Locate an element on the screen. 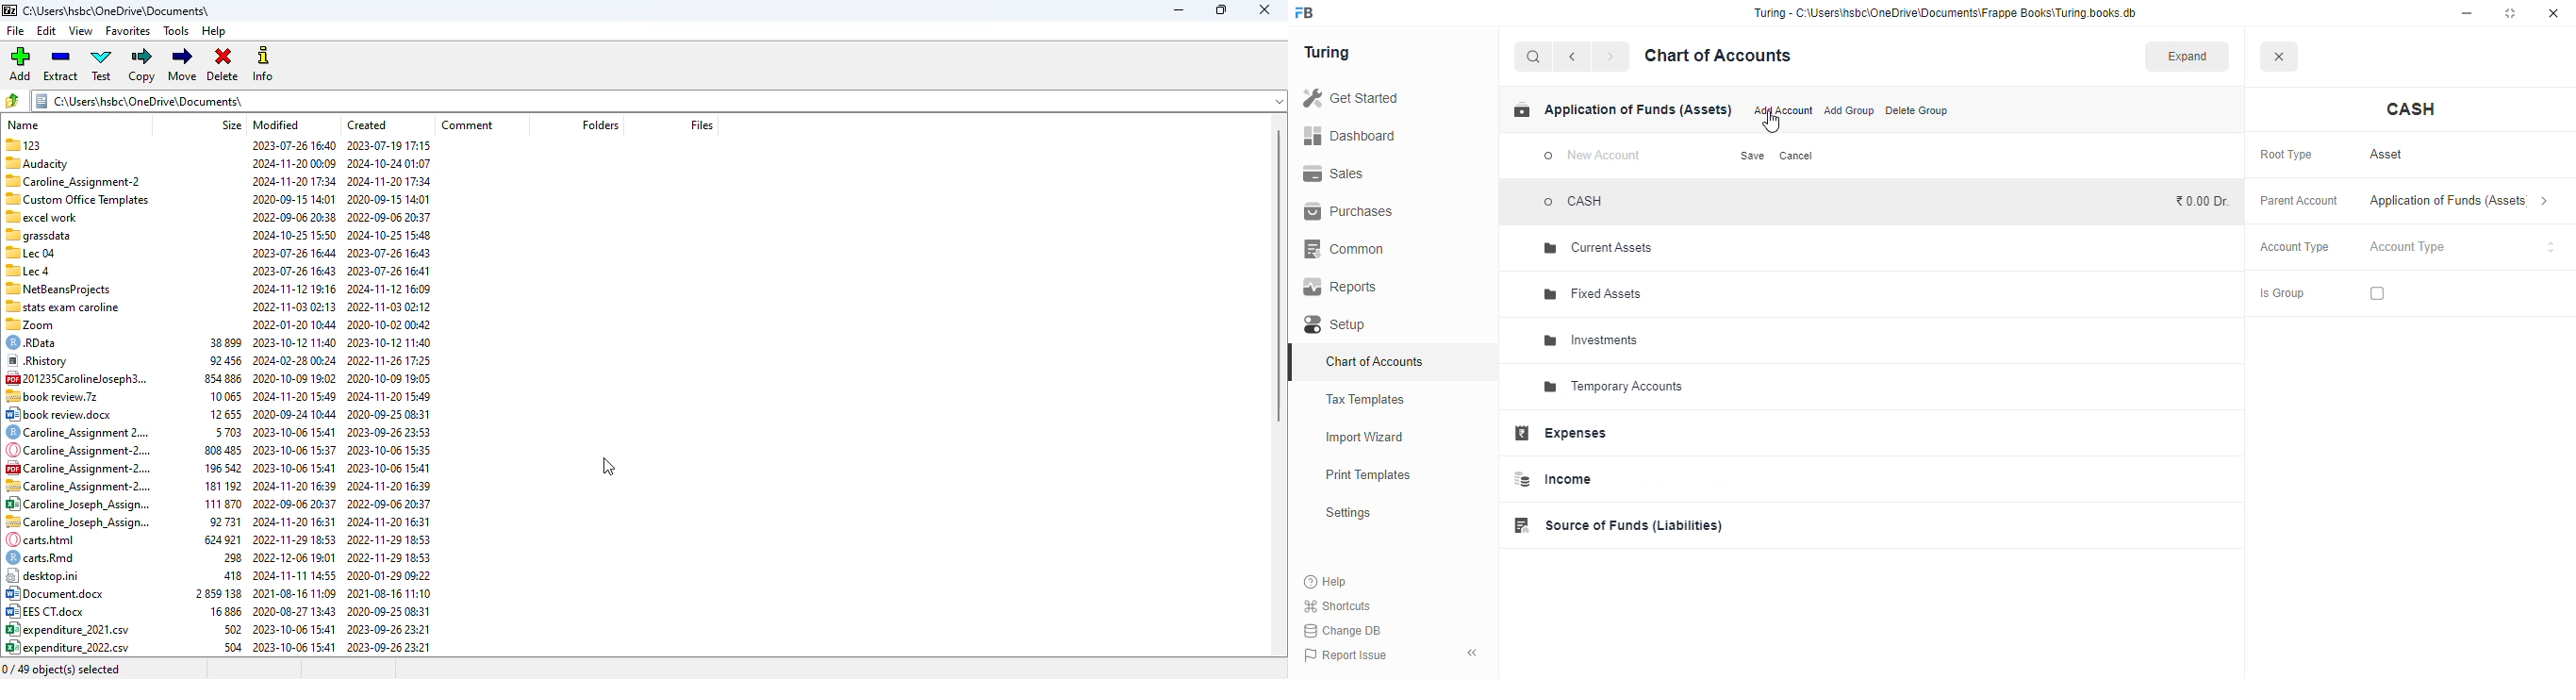 The height and width of the screenshot is (700, 2576). .7z file extracted into current folder is located at coordinates (52, 397).